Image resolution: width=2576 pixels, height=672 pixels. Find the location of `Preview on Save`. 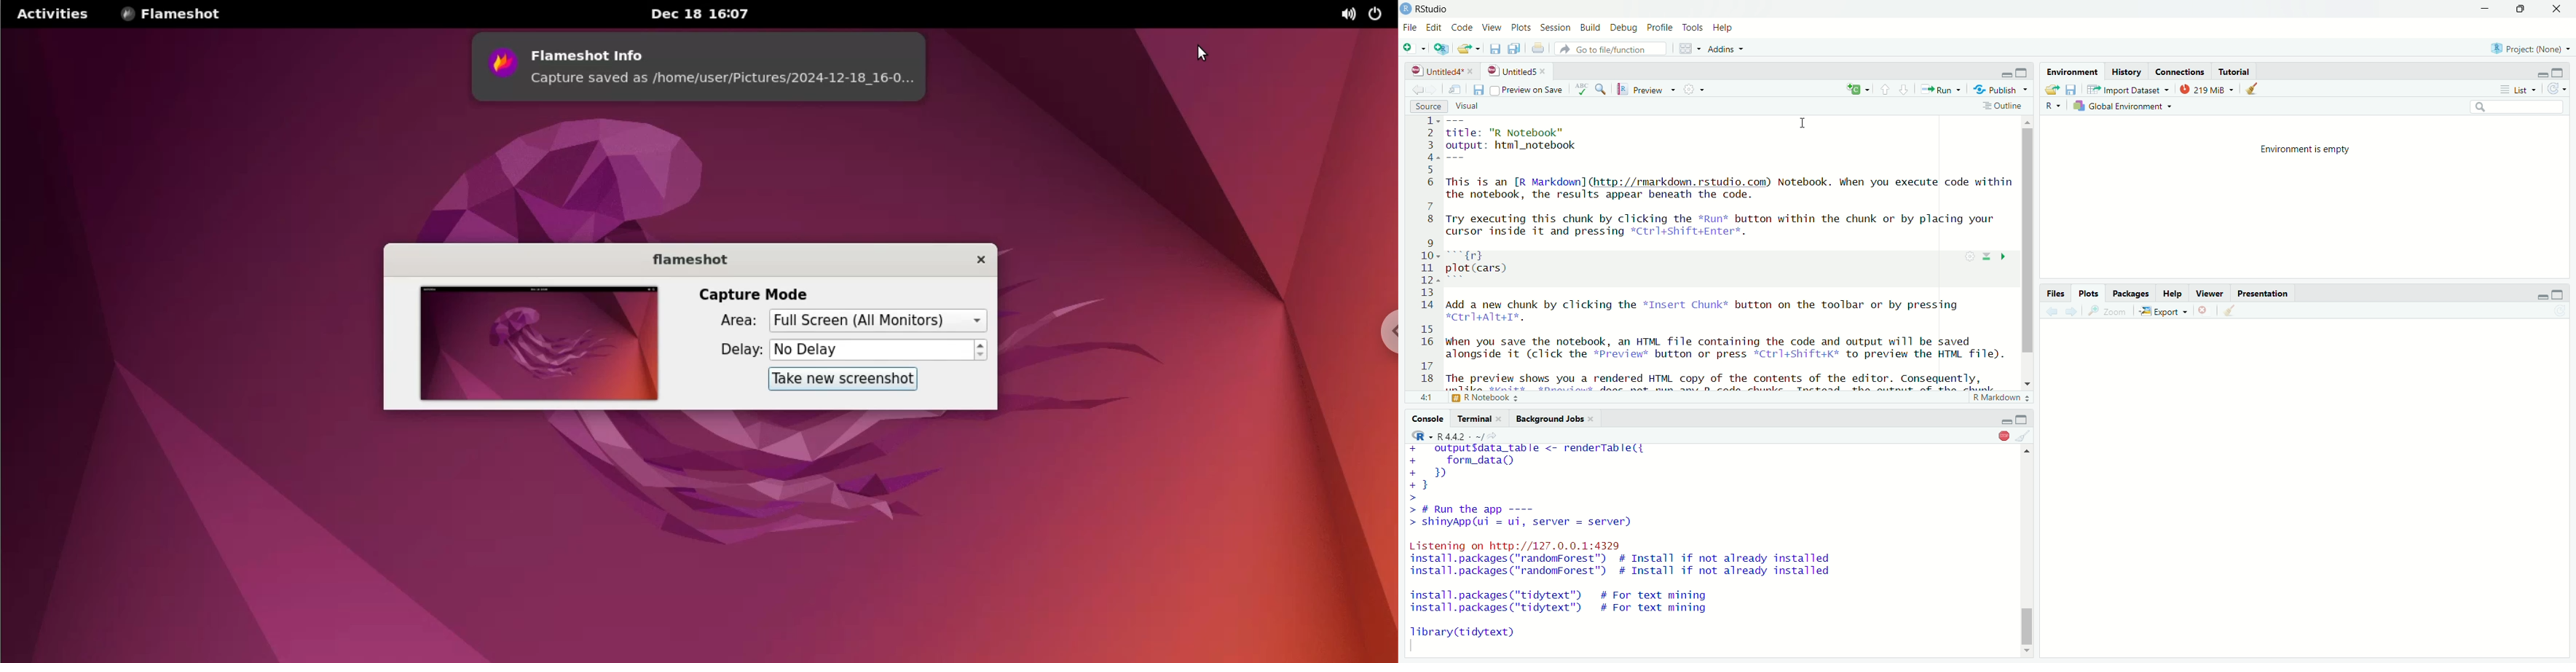

Preview on Save is located at coordinates (1528, 89).